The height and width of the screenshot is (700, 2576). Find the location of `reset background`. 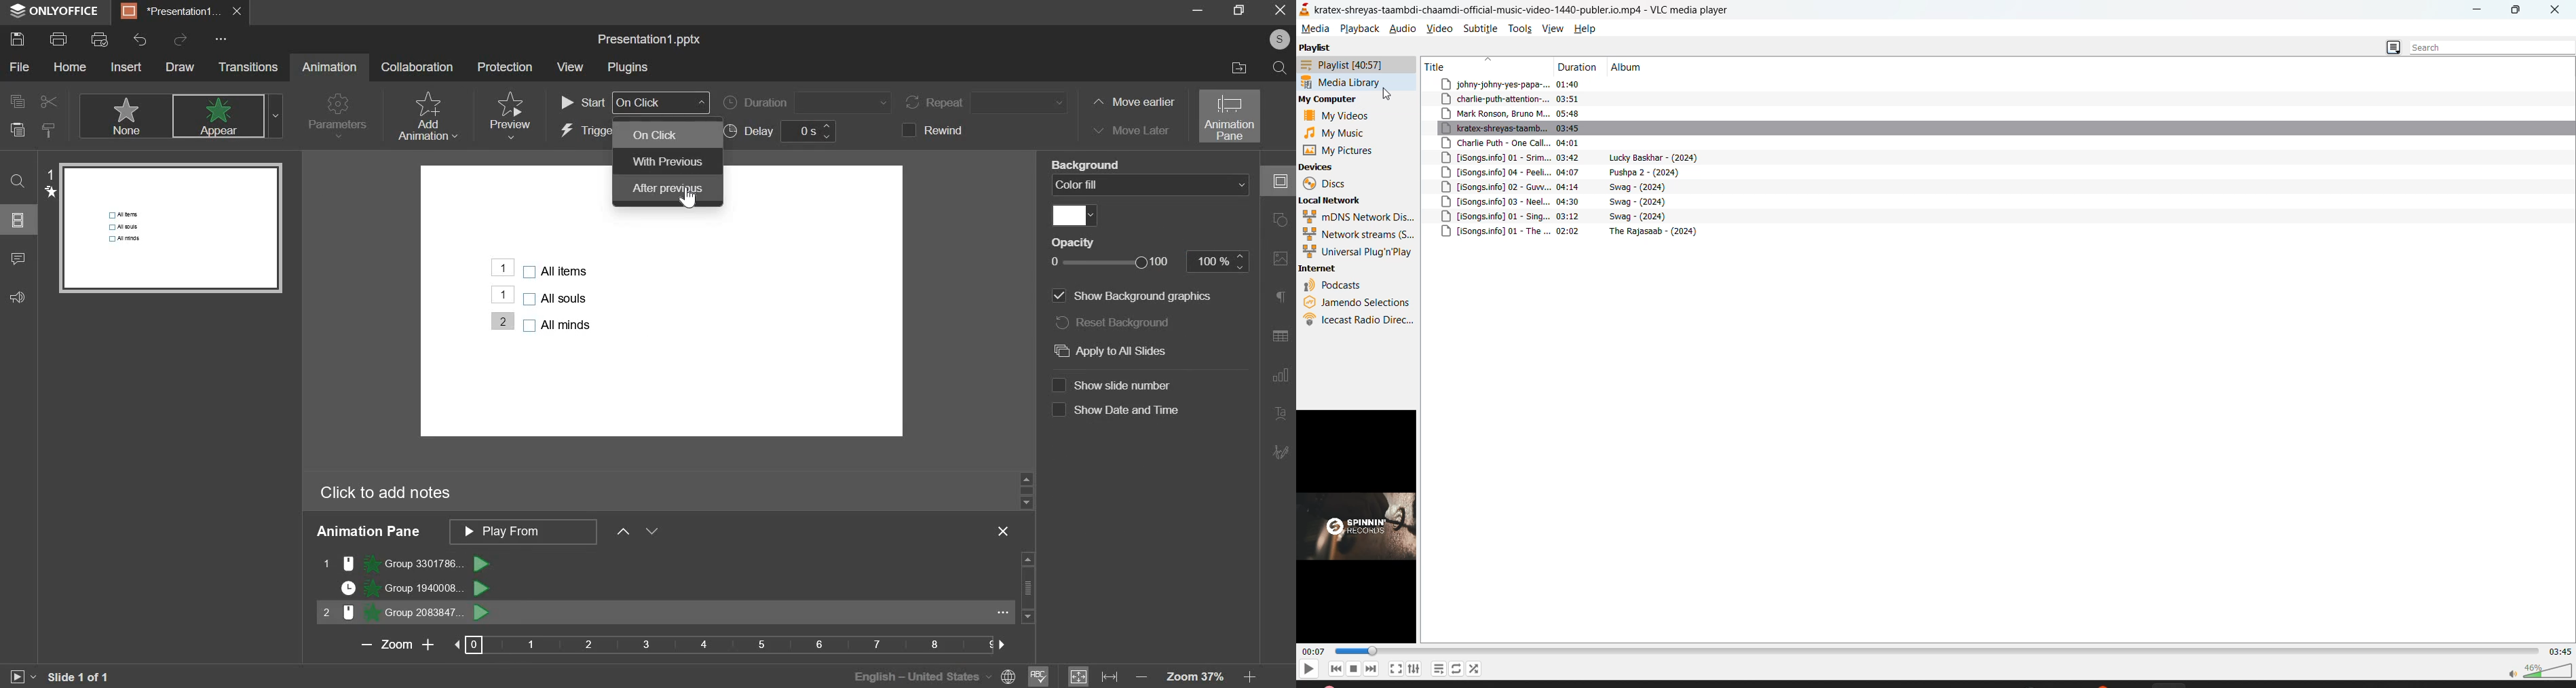

reset background is located at coordinates (1122, 323).